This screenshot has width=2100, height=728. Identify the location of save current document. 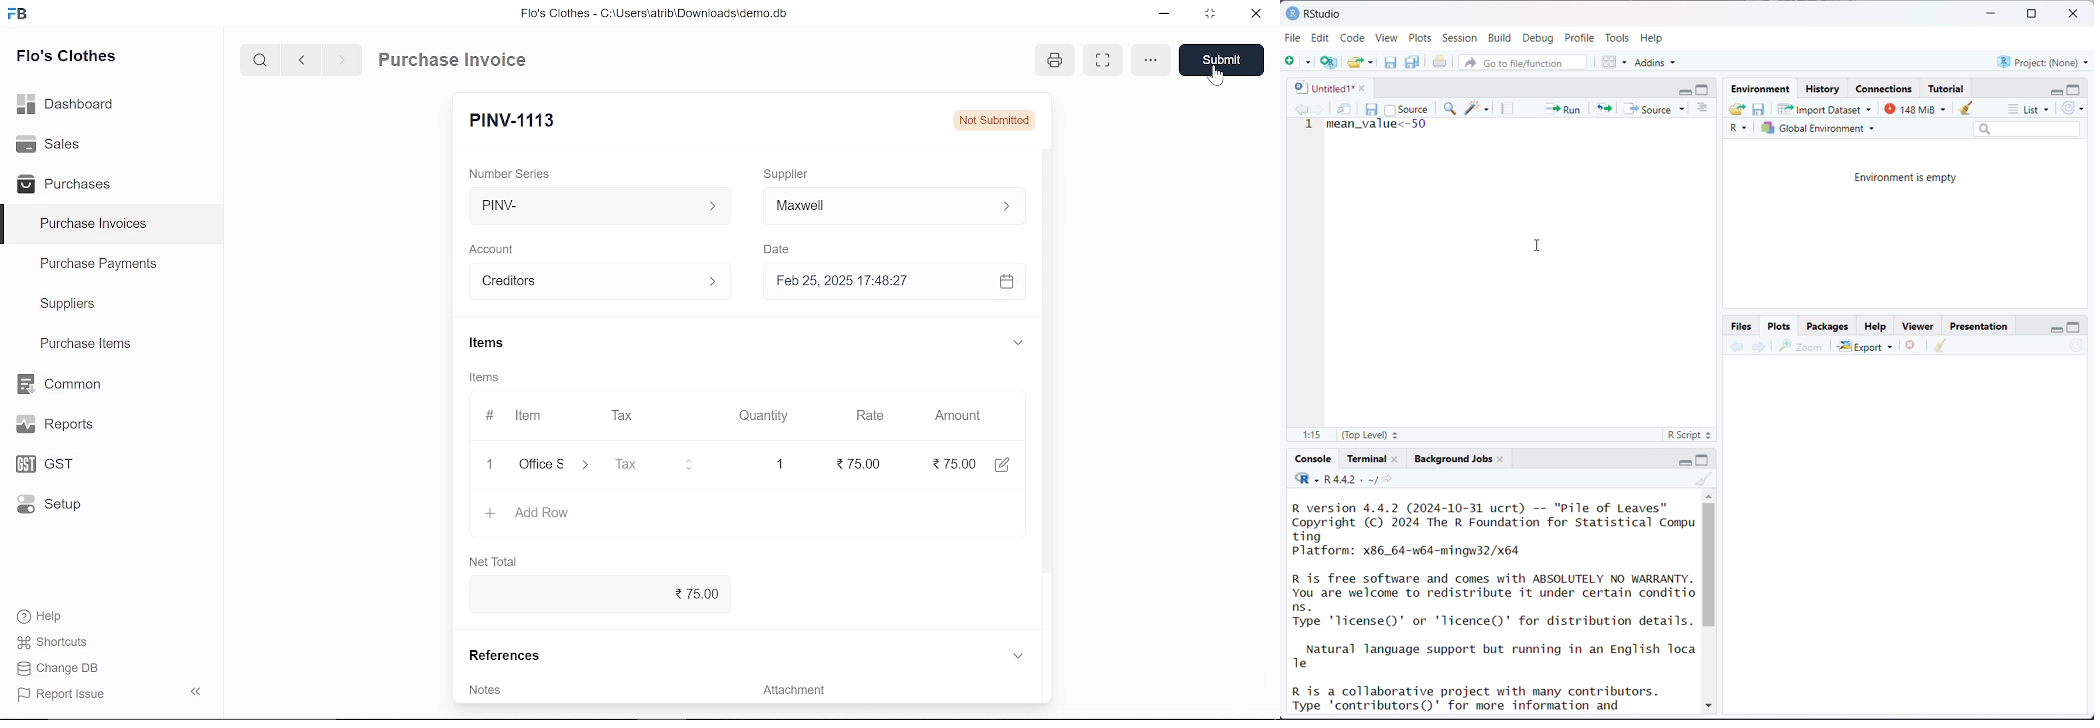
(1391, 62).